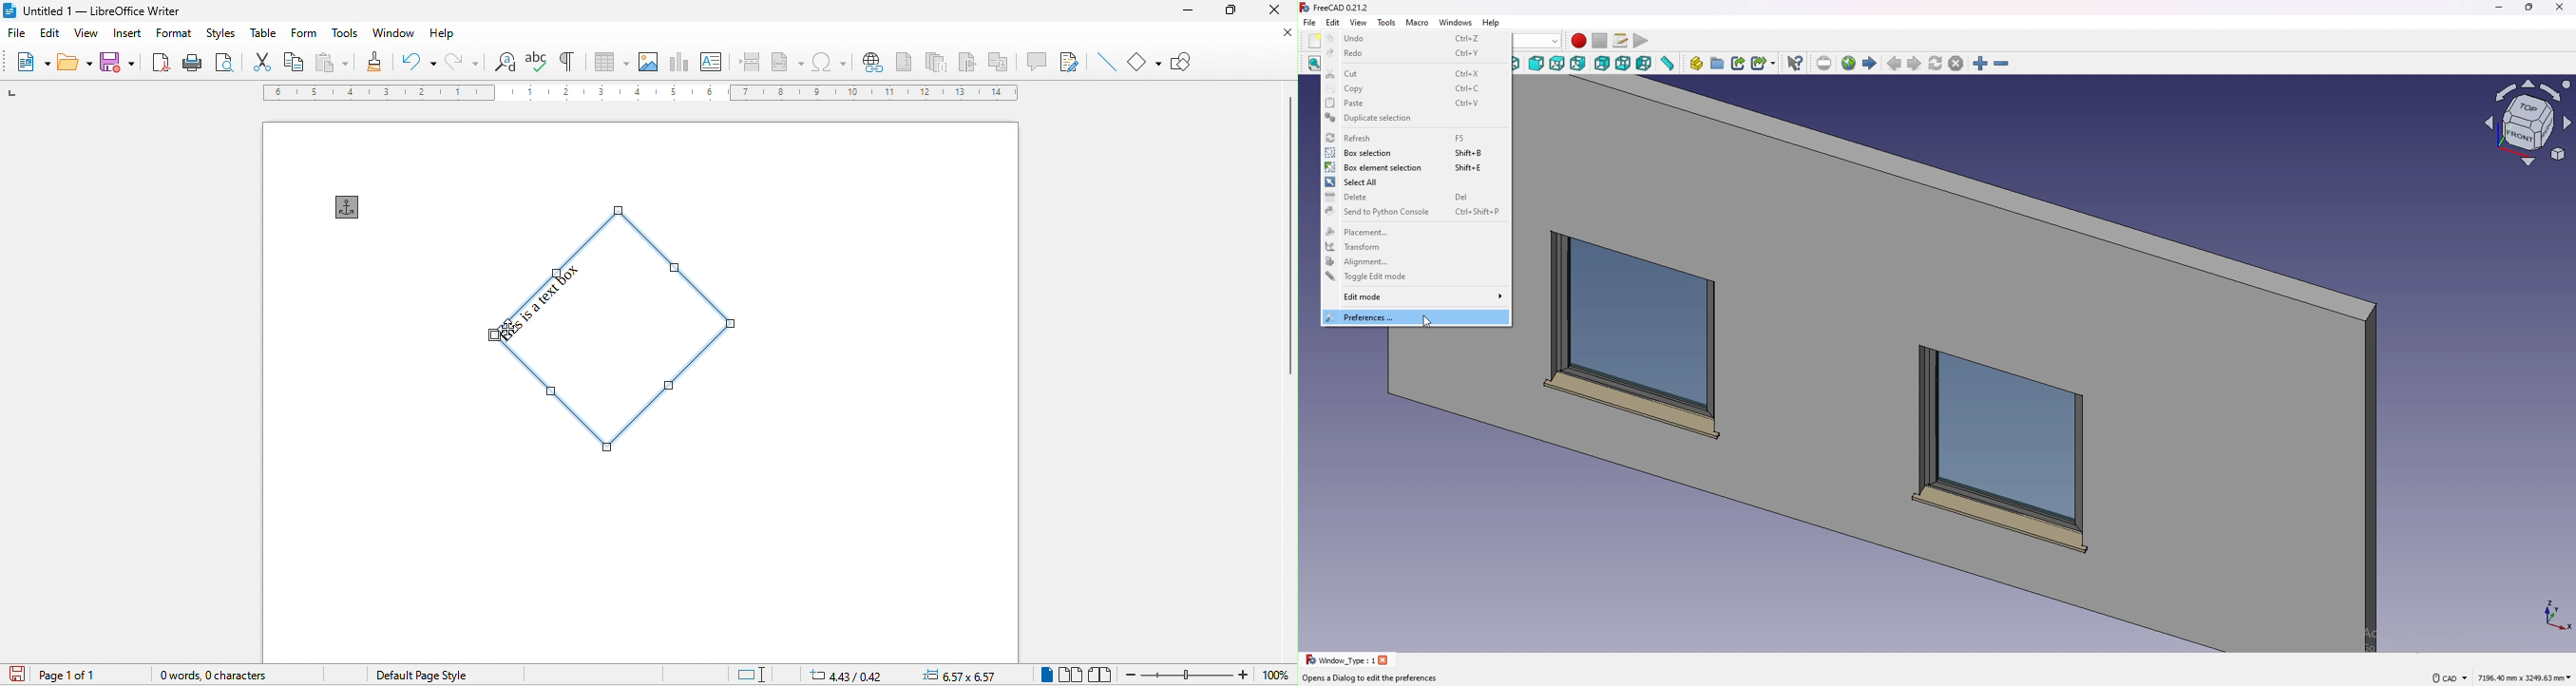  Describe the element at coordinates (1073, 675) in the screenshot. I see `multiple page view` at that location.